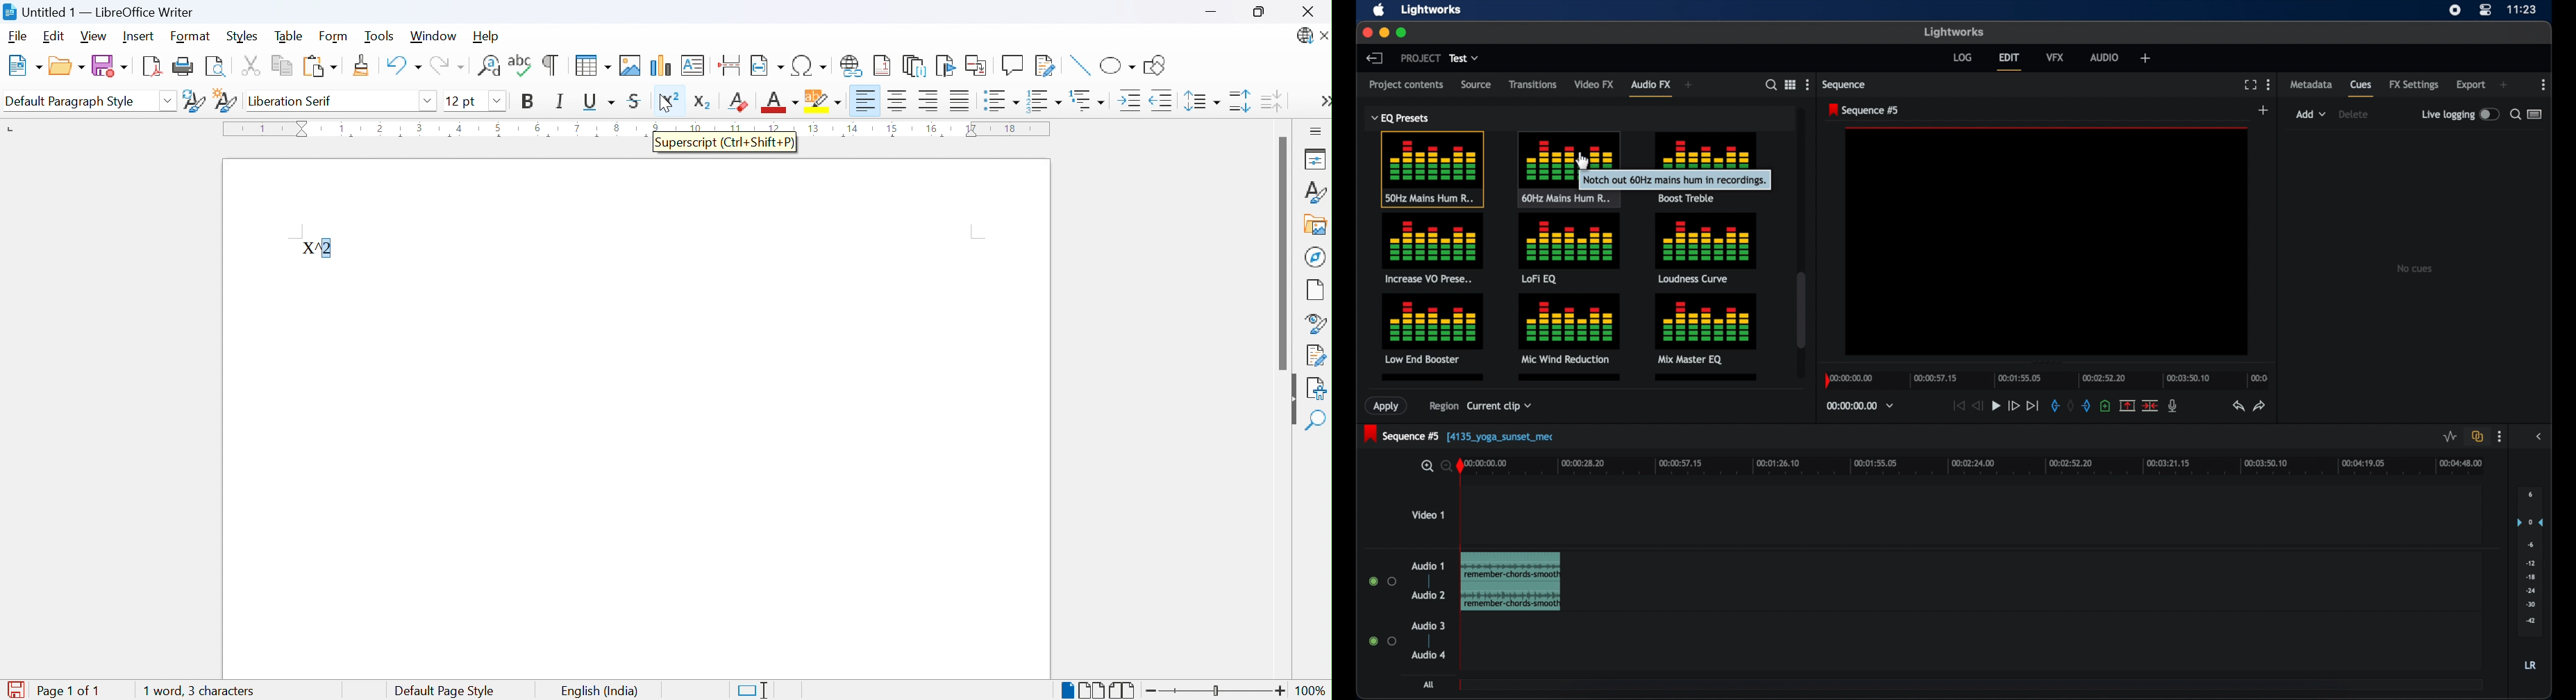 The image size is (2576, 700). Describe the element at coordinates (54, 37) in the screenshot. I see `Edit` at that location.